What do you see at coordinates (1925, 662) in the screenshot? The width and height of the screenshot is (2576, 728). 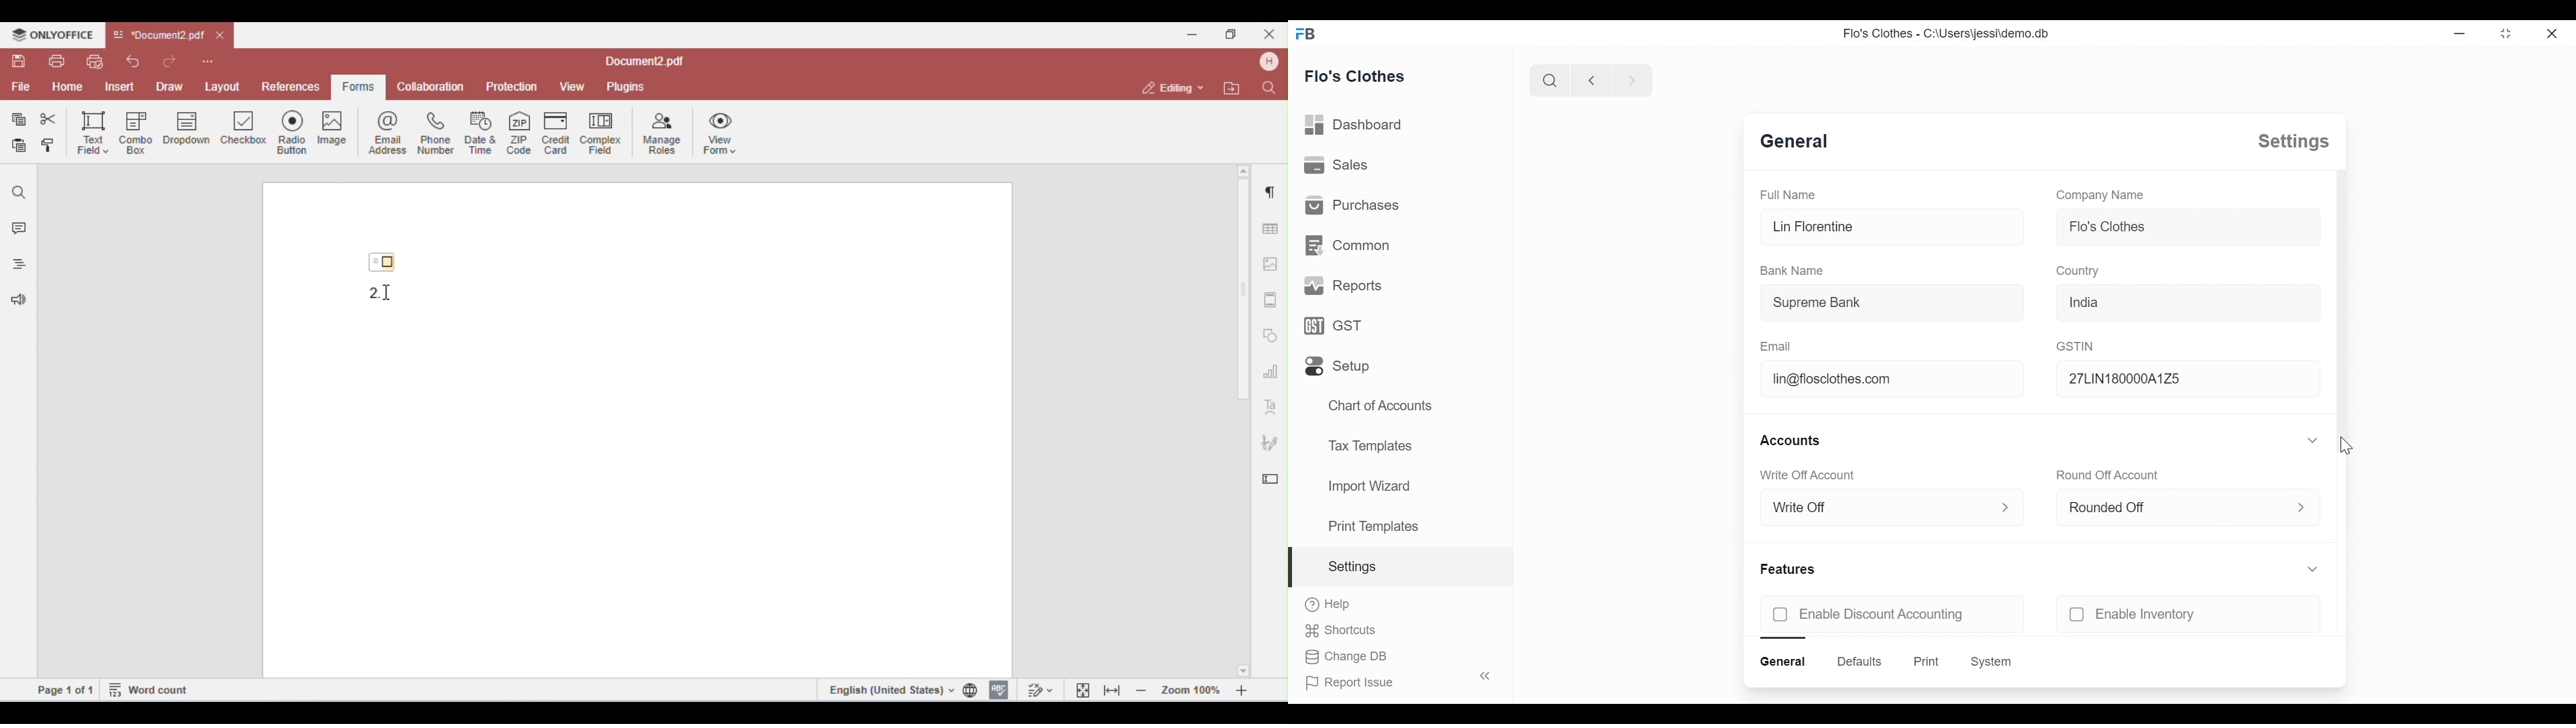 I see `Print` at bounding box center [1925, 662].